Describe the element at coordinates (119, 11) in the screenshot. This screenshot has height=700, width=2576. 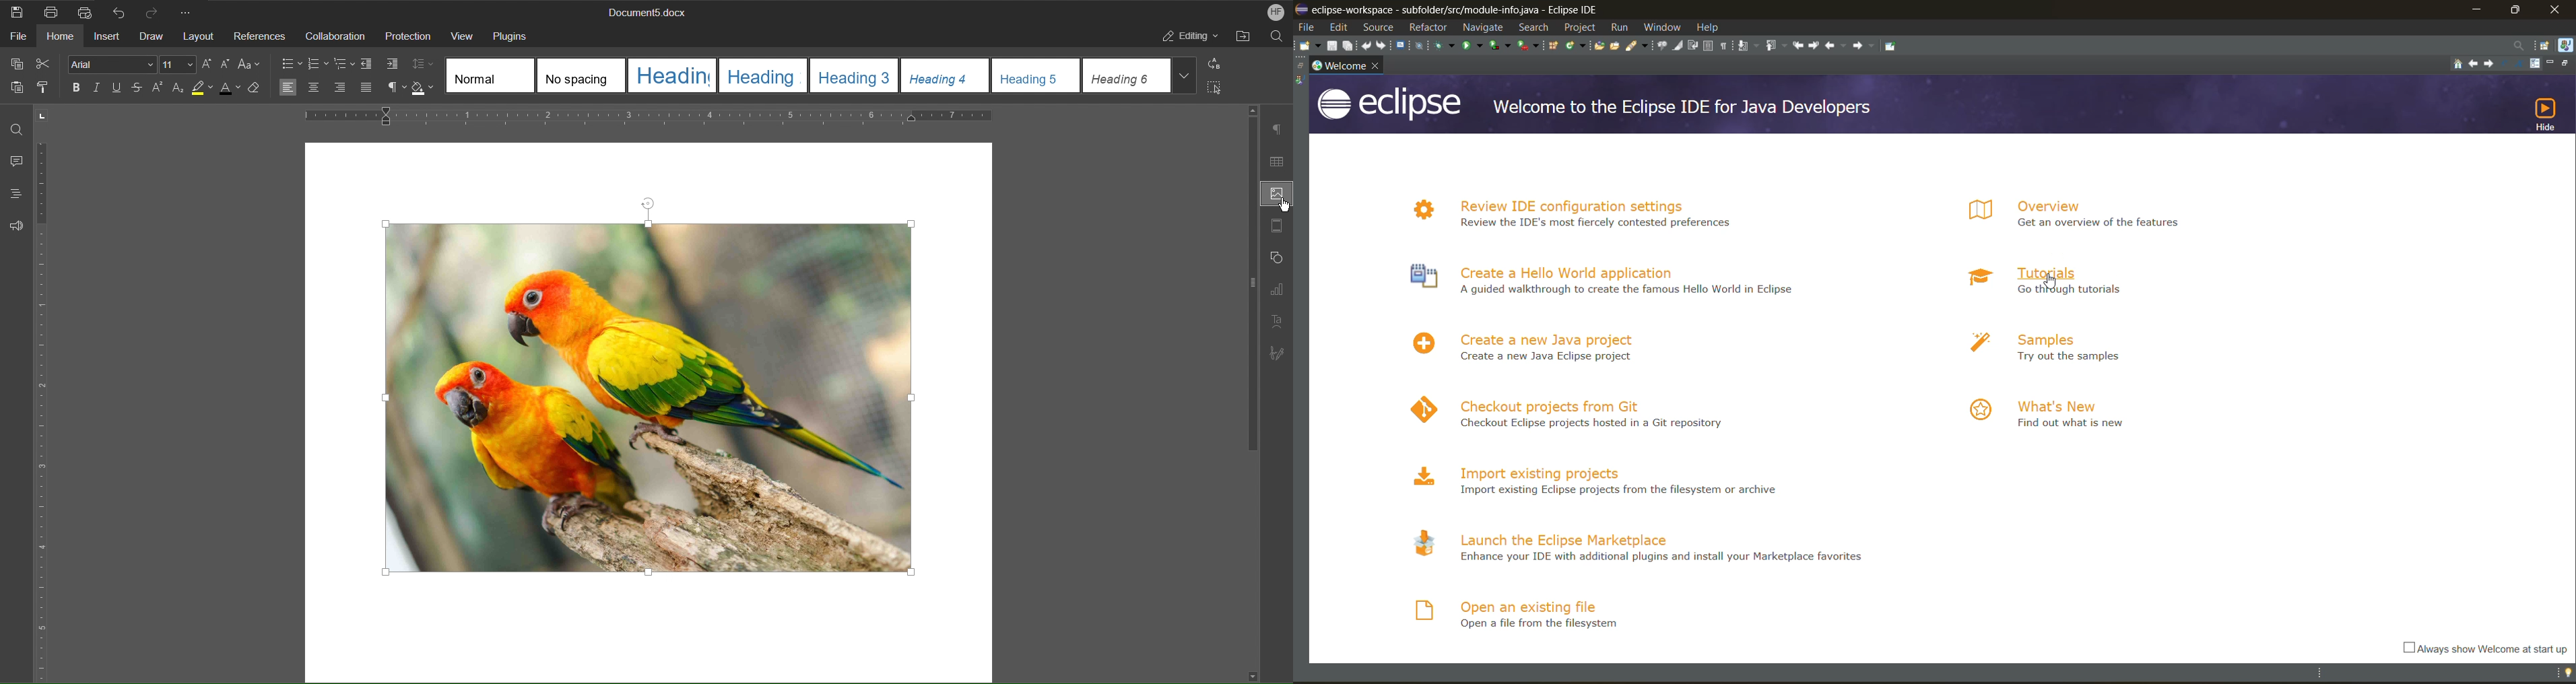
I see `Undo` at that location.